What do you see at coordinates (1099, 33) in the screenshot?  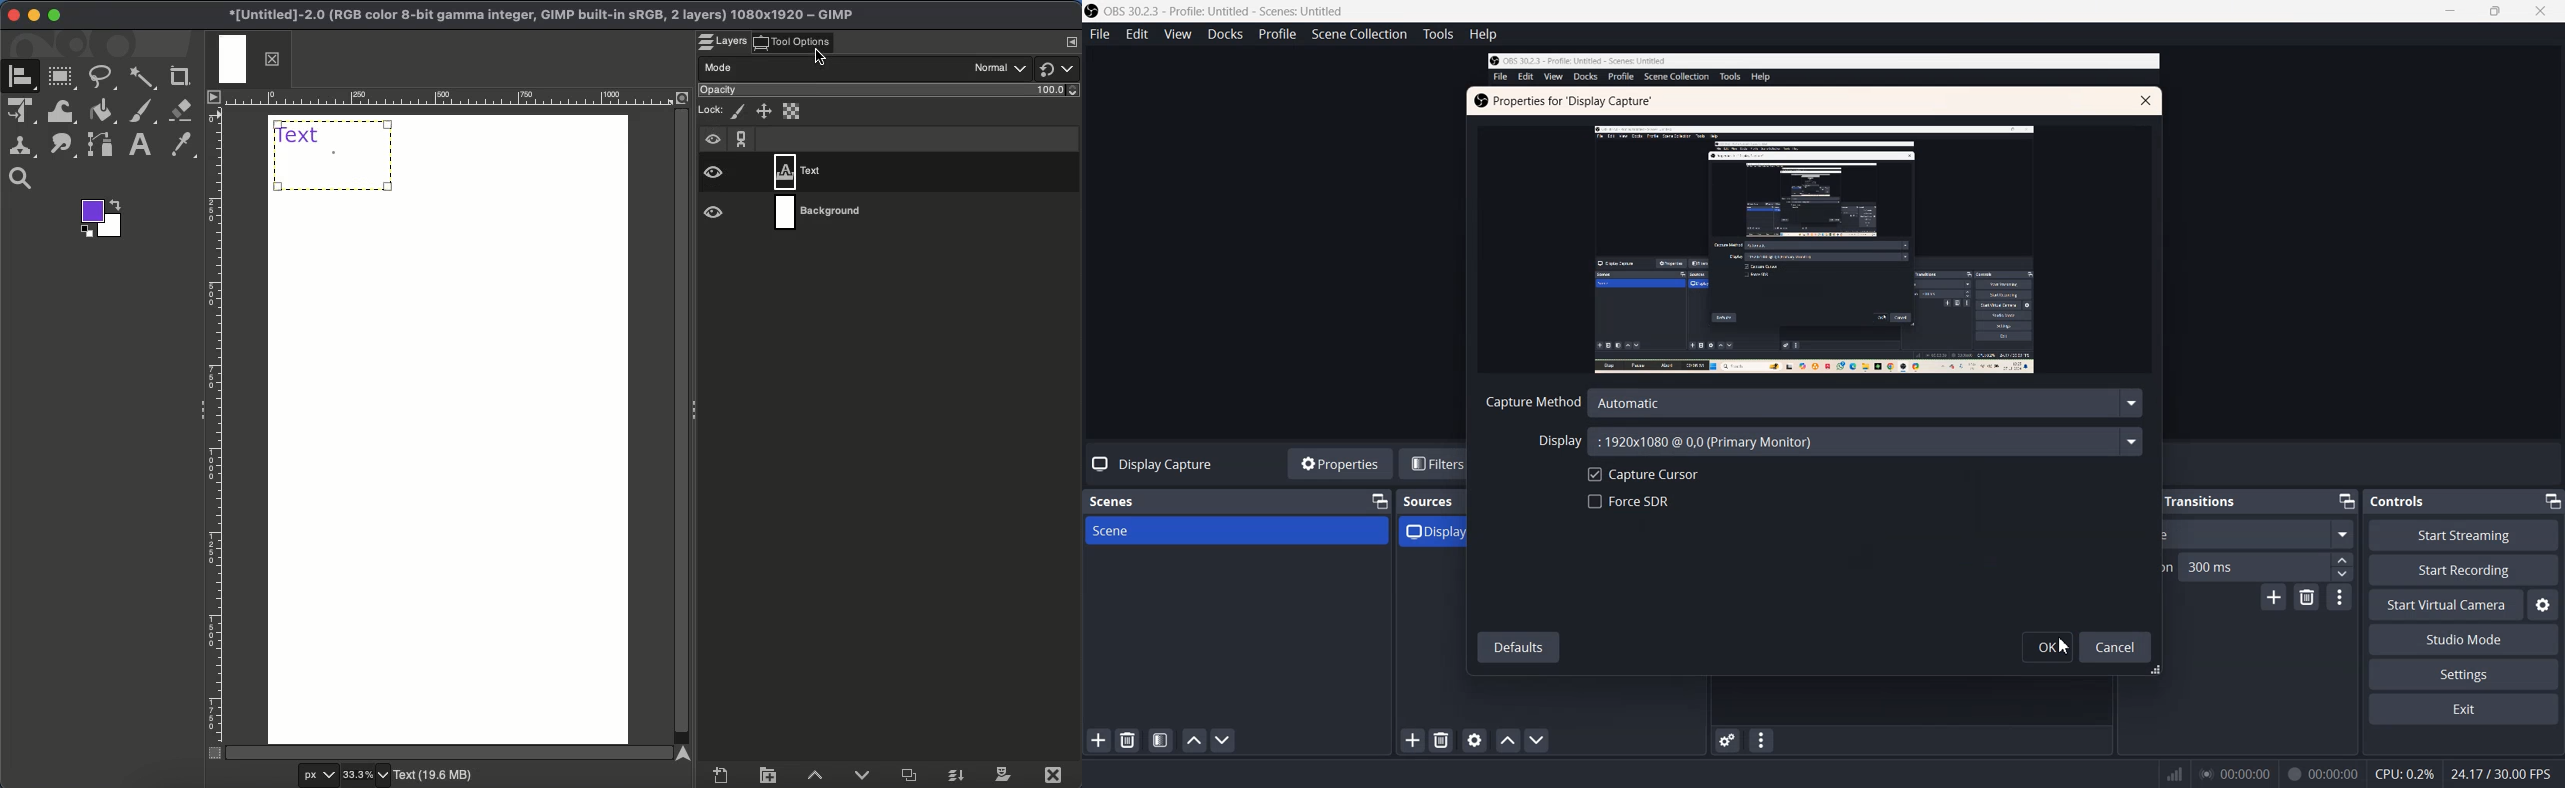 I see `File` at bounding box center [1099, 33].